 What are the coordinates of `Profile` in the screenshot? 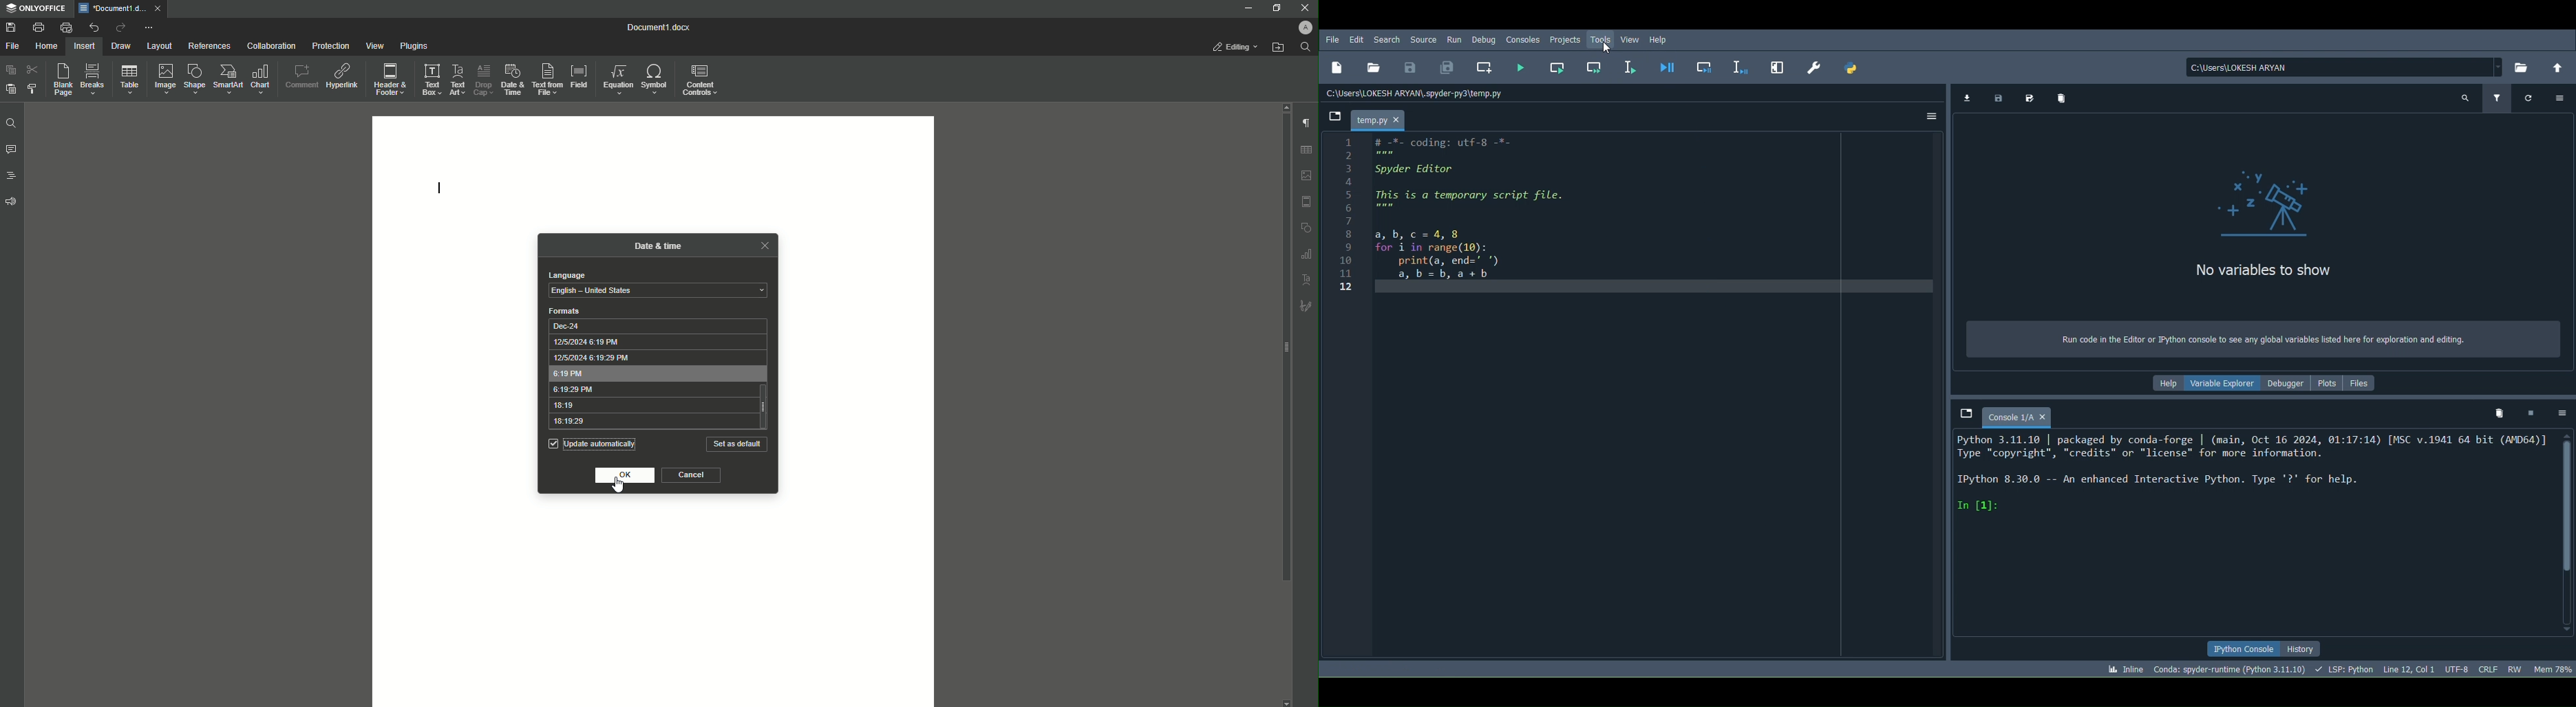 It's located at (1303, 27).